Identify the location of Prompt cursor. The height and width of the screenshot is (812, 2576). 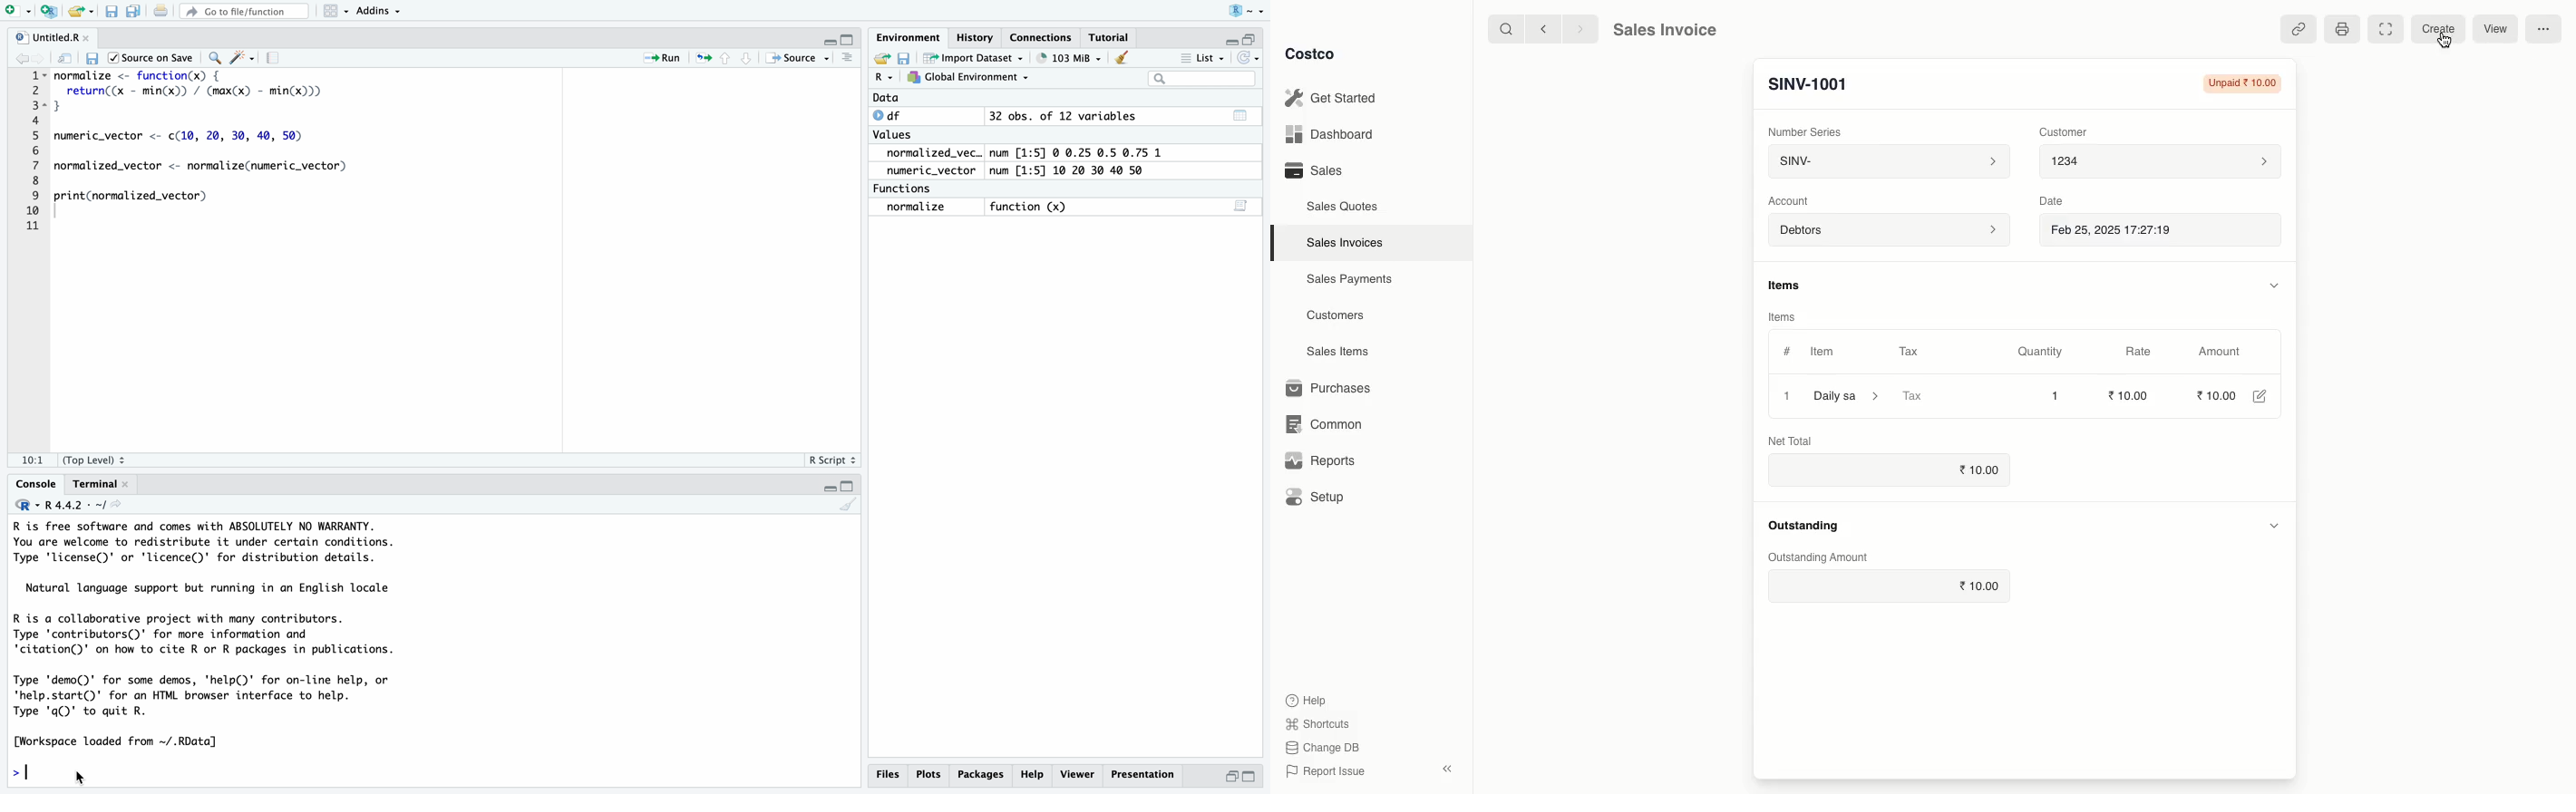
(24, 768).